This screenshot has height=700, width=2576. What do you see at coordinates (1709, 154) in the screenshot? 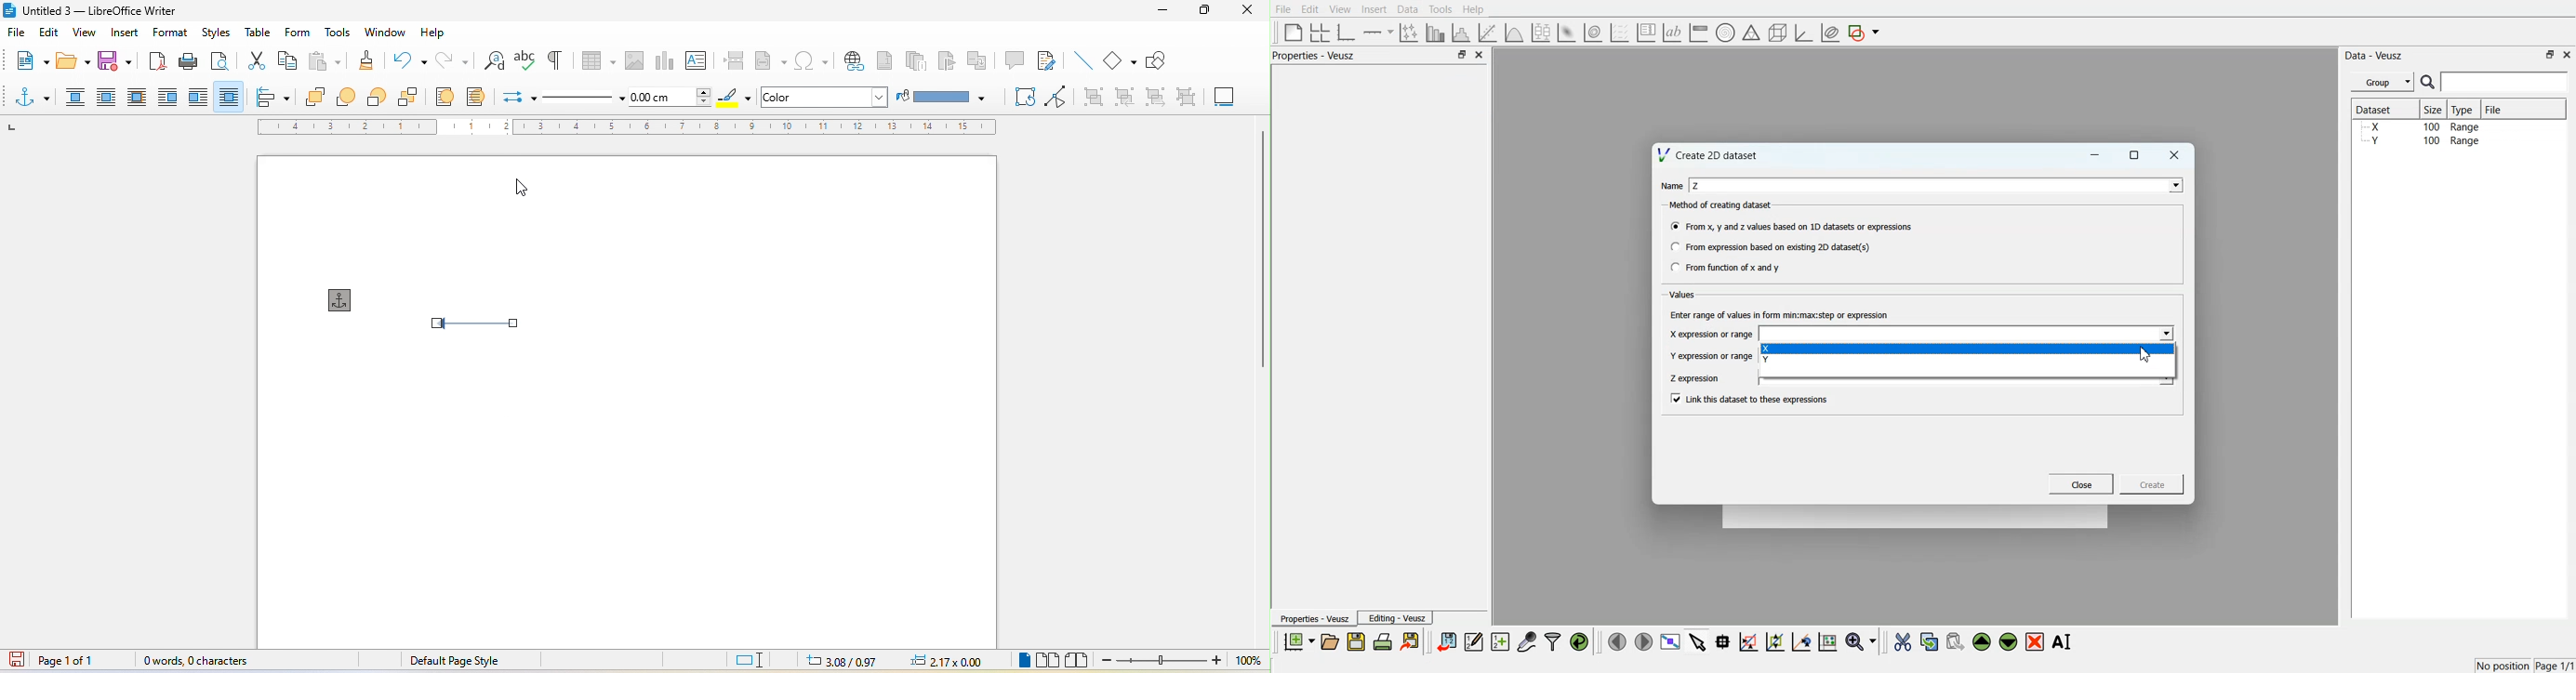
I see `V/ Create 2D dataset` at bounding box center [1709, 154].